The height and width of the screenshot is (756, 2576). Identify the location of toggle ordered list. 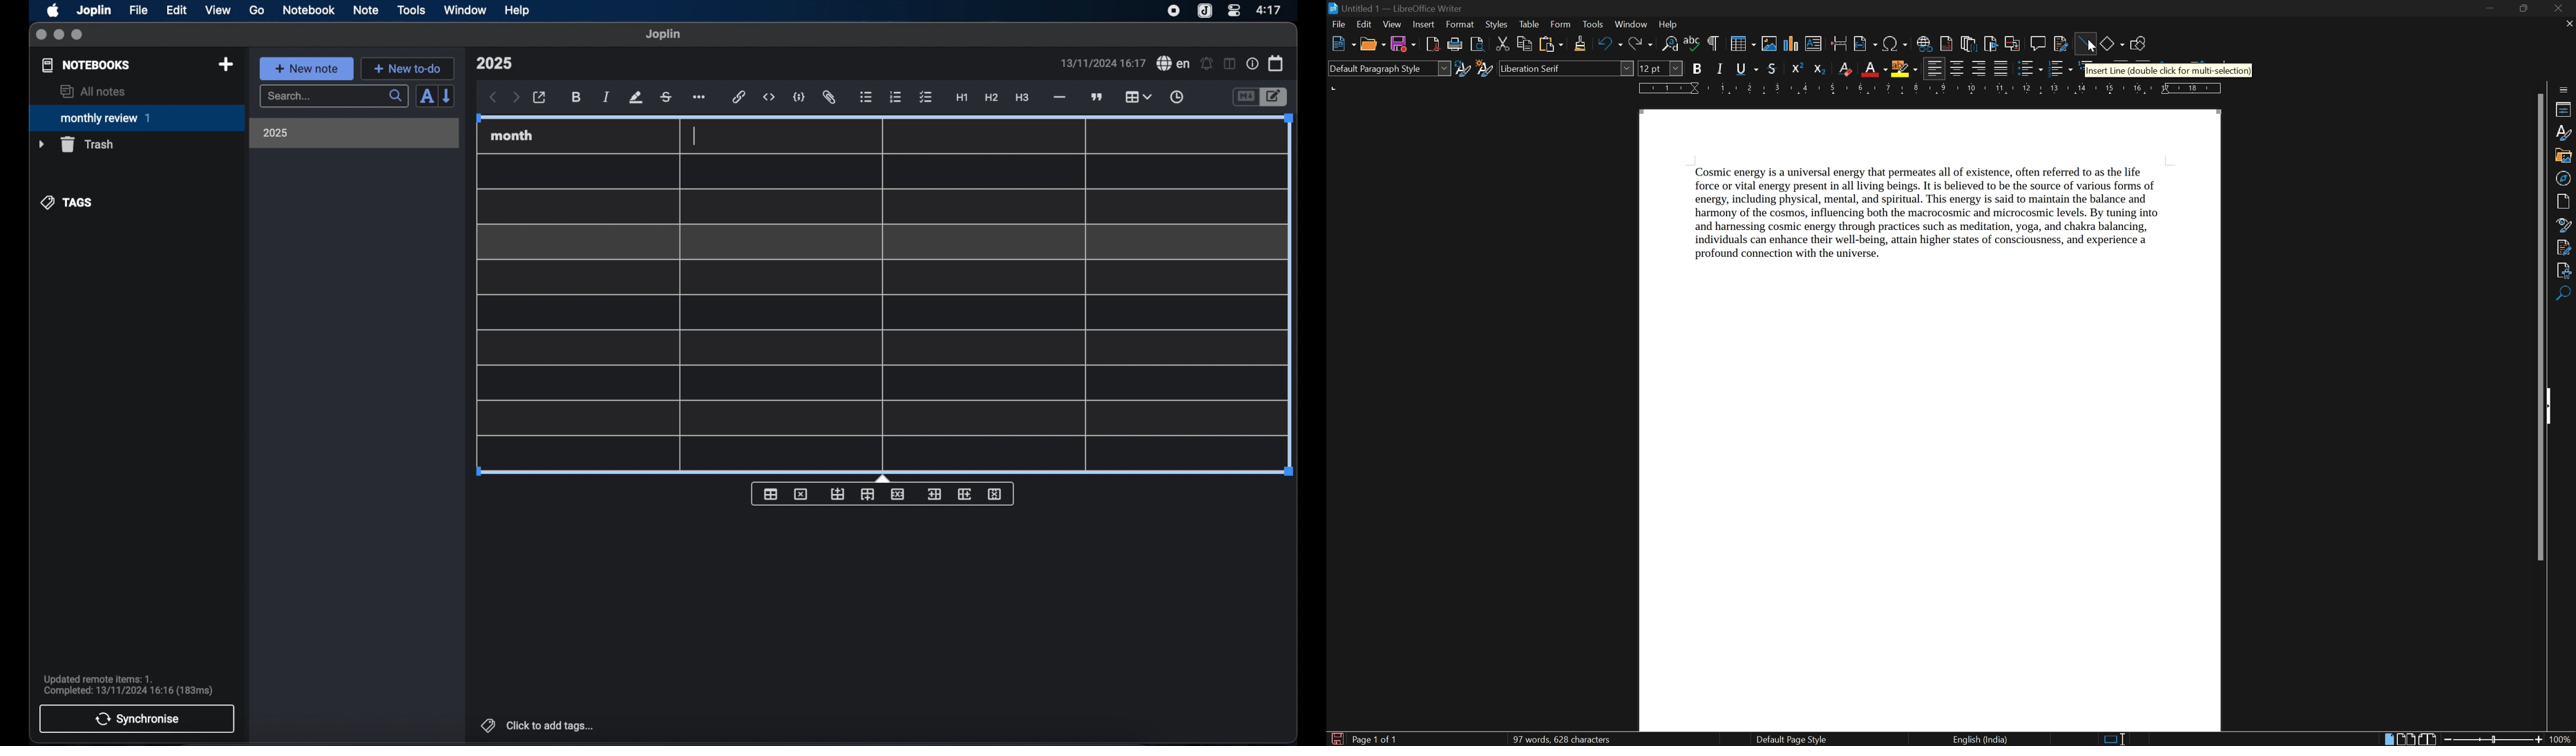
(2062, 68).